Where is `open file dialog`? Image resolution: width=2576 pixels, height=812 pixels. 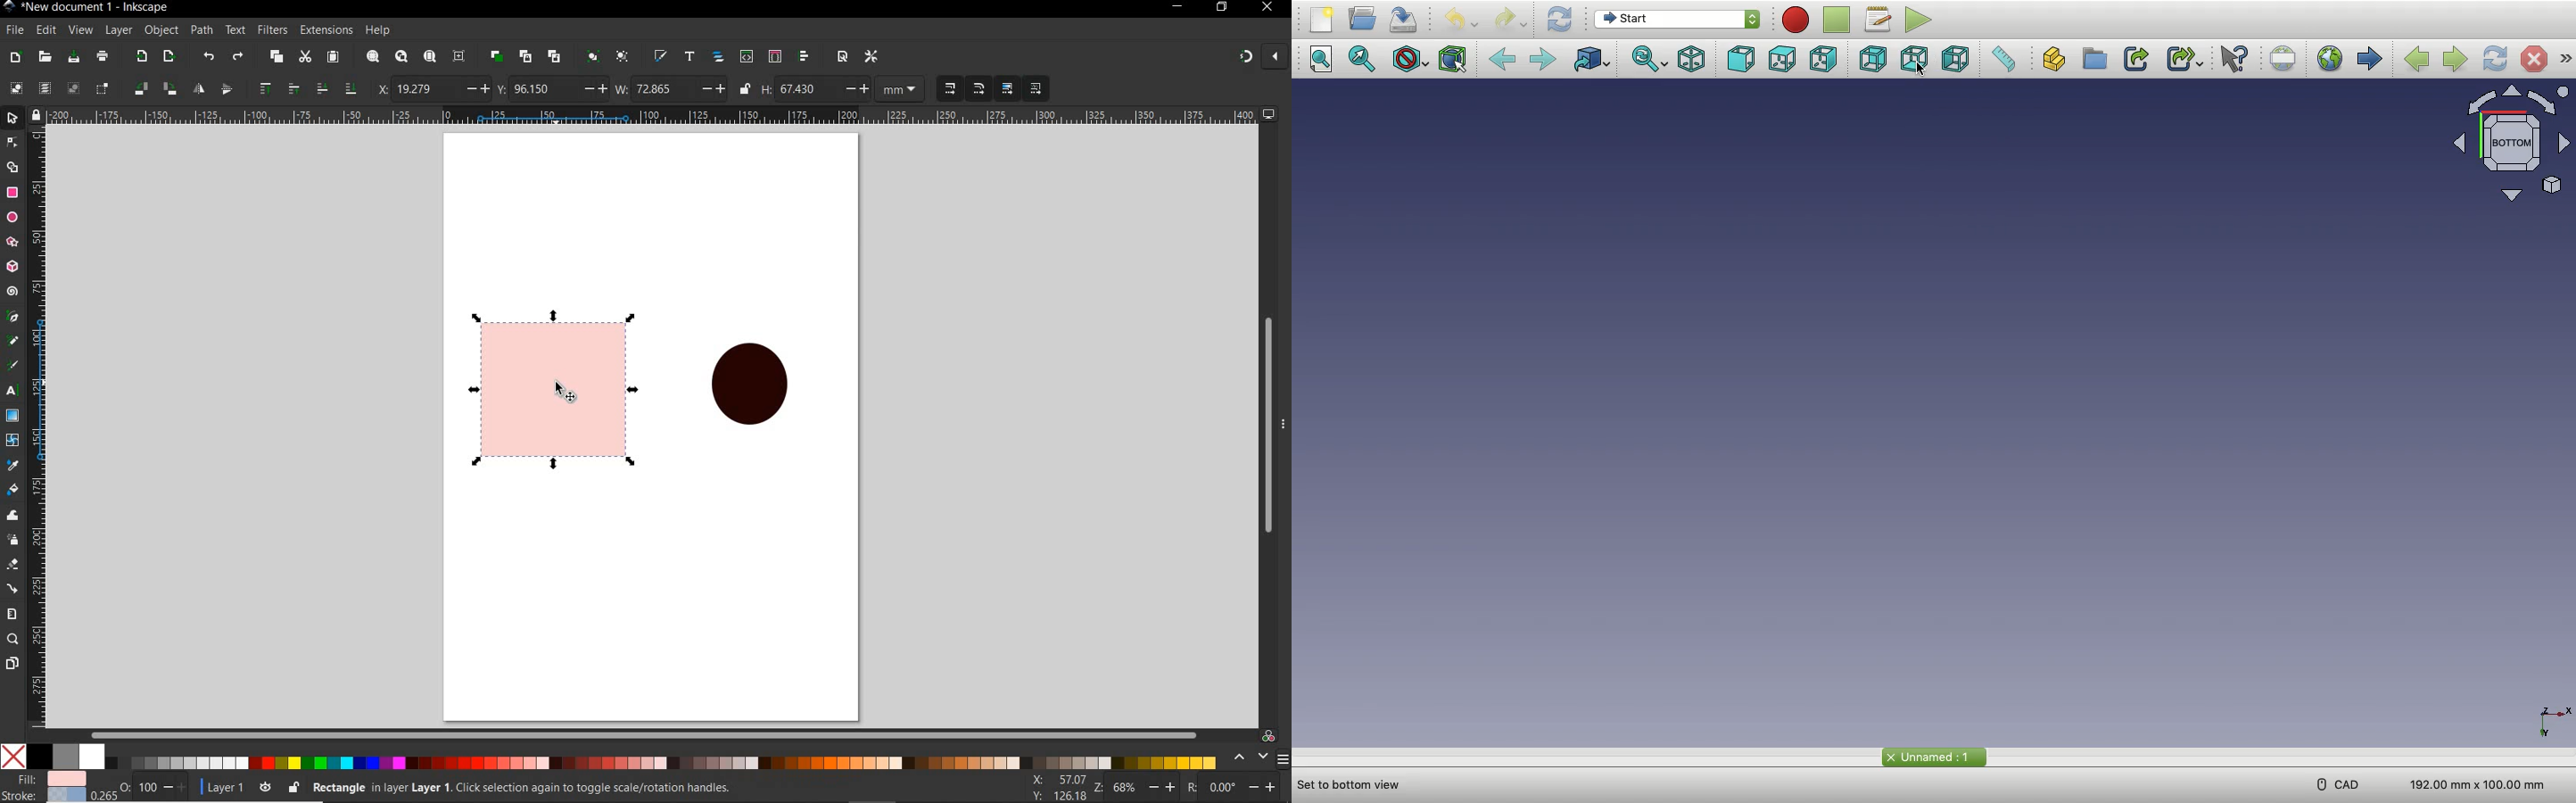 open file dialog is located at coordinates (45, 58).